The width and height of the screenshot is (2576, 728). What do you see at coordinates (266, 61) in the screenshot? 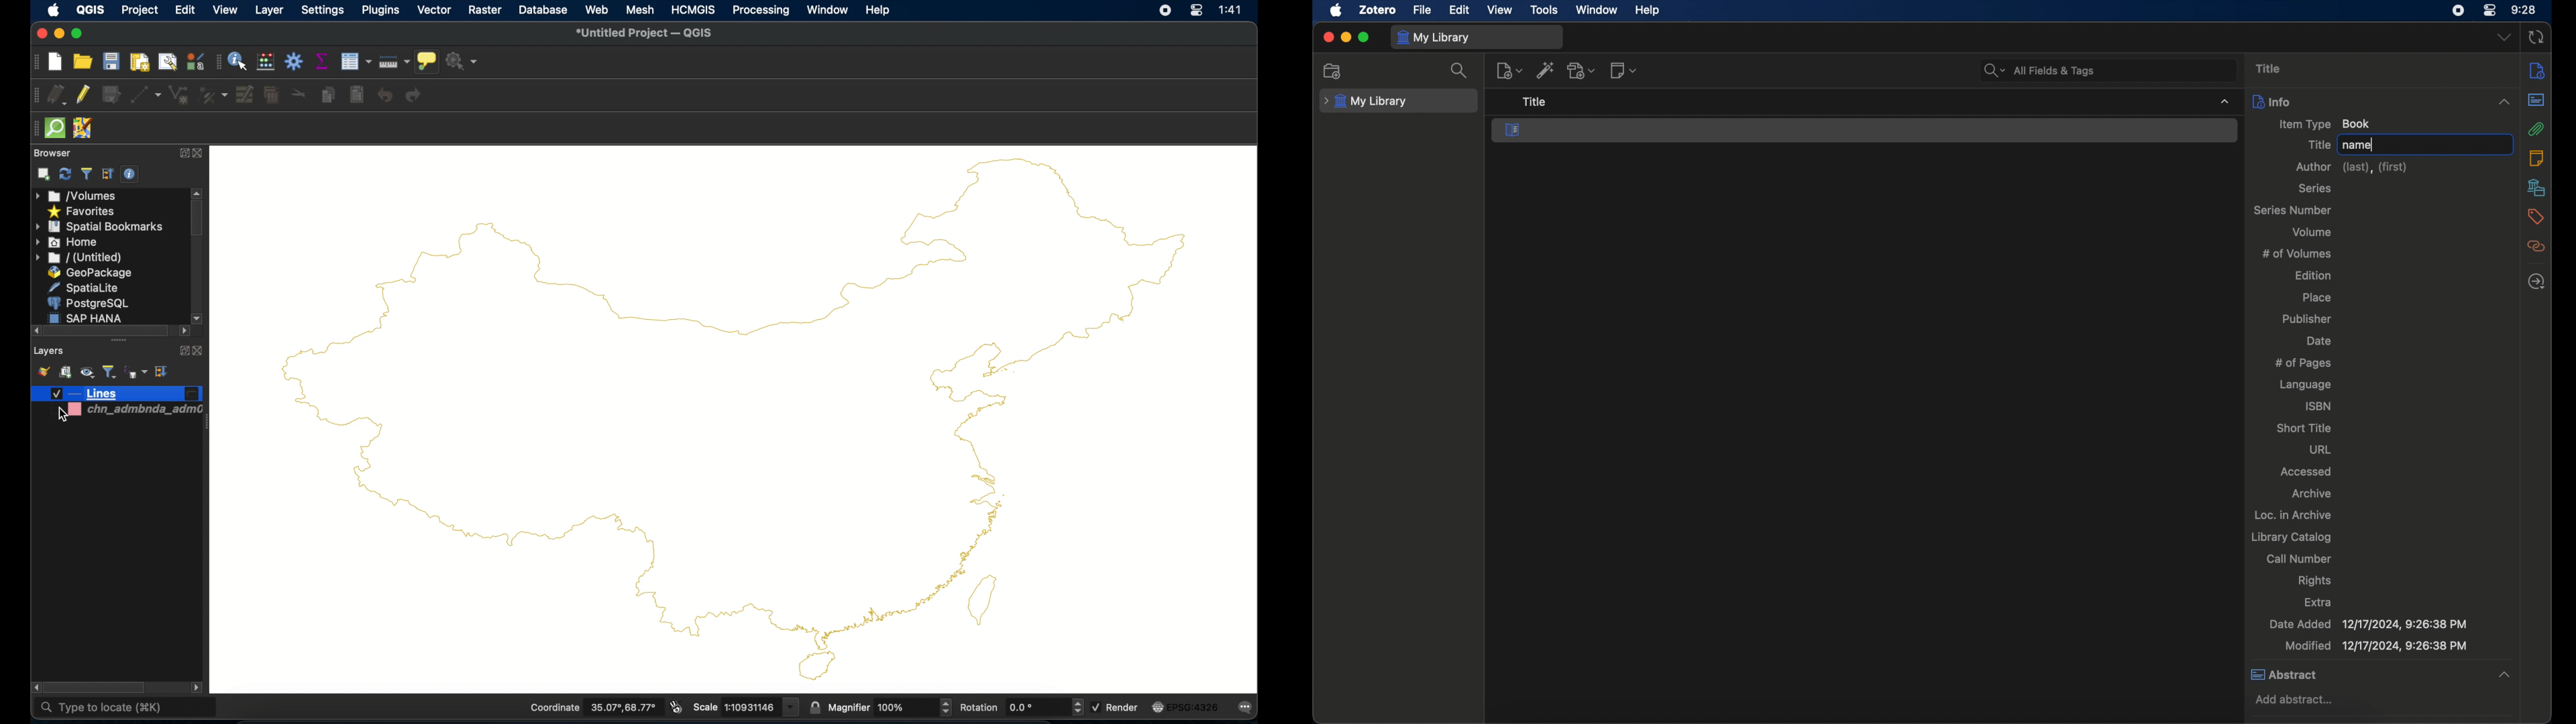
I see `open field calculator` at bounding box center [266, 61].